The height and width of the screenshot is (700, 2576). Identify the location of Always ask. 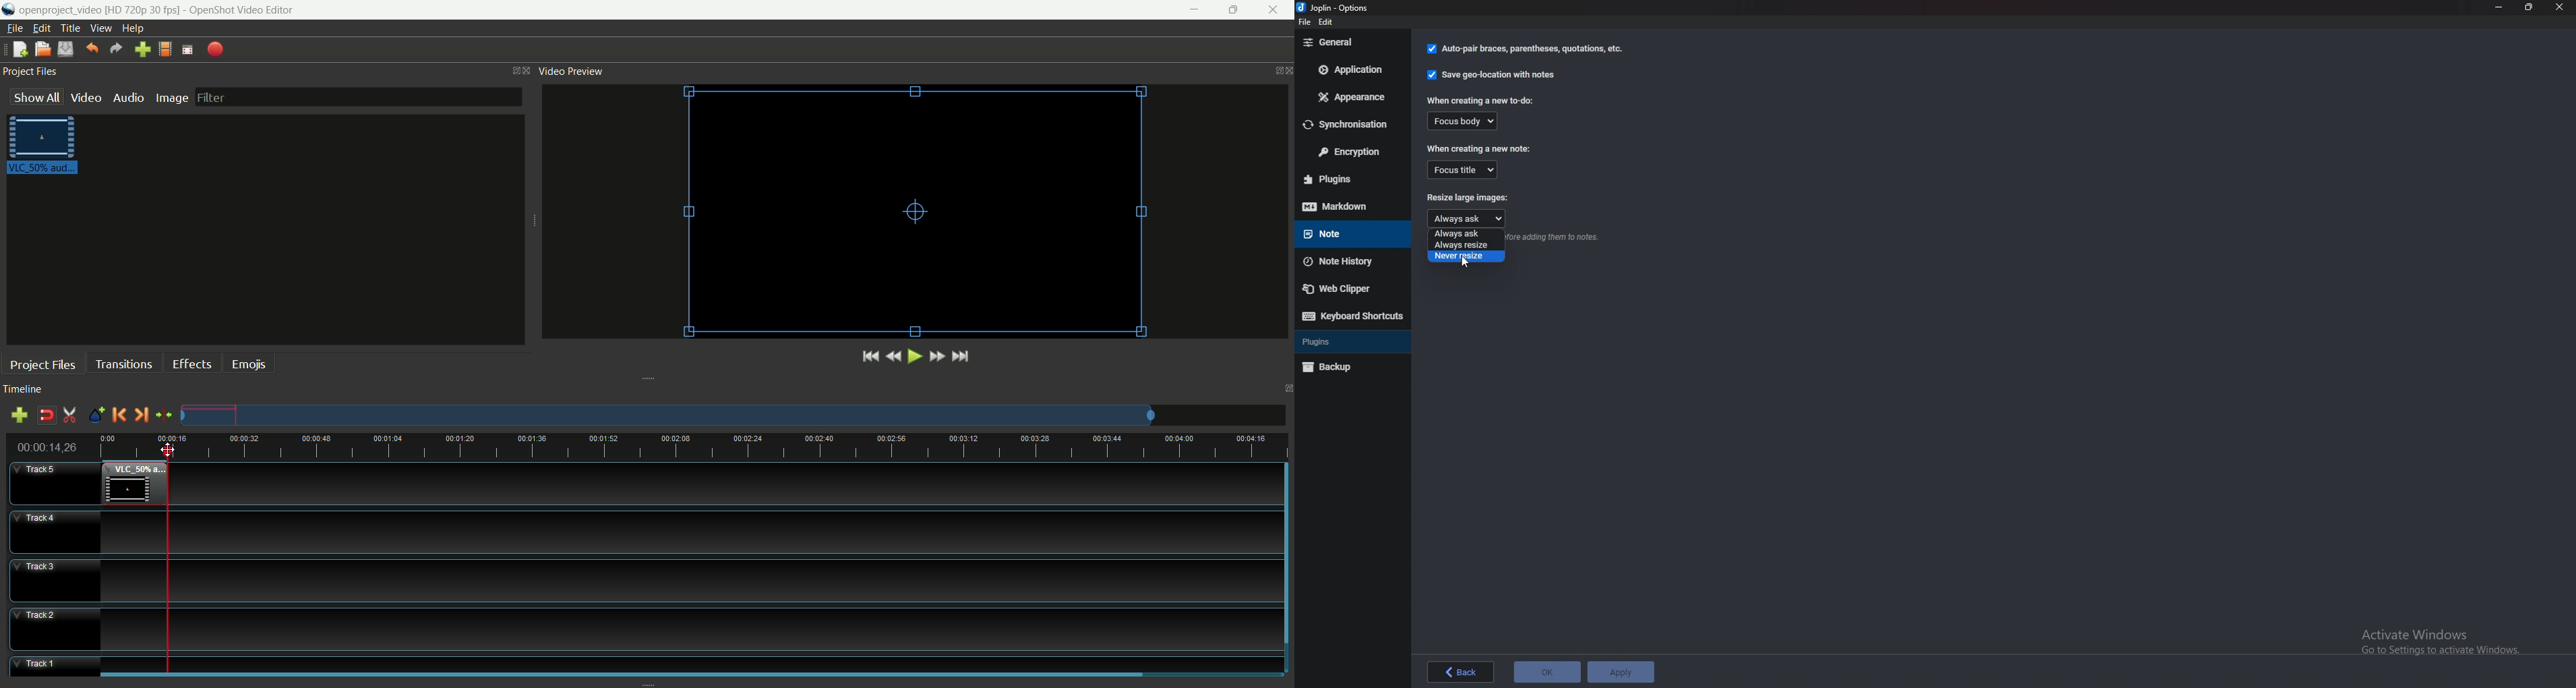
(1467, 234).